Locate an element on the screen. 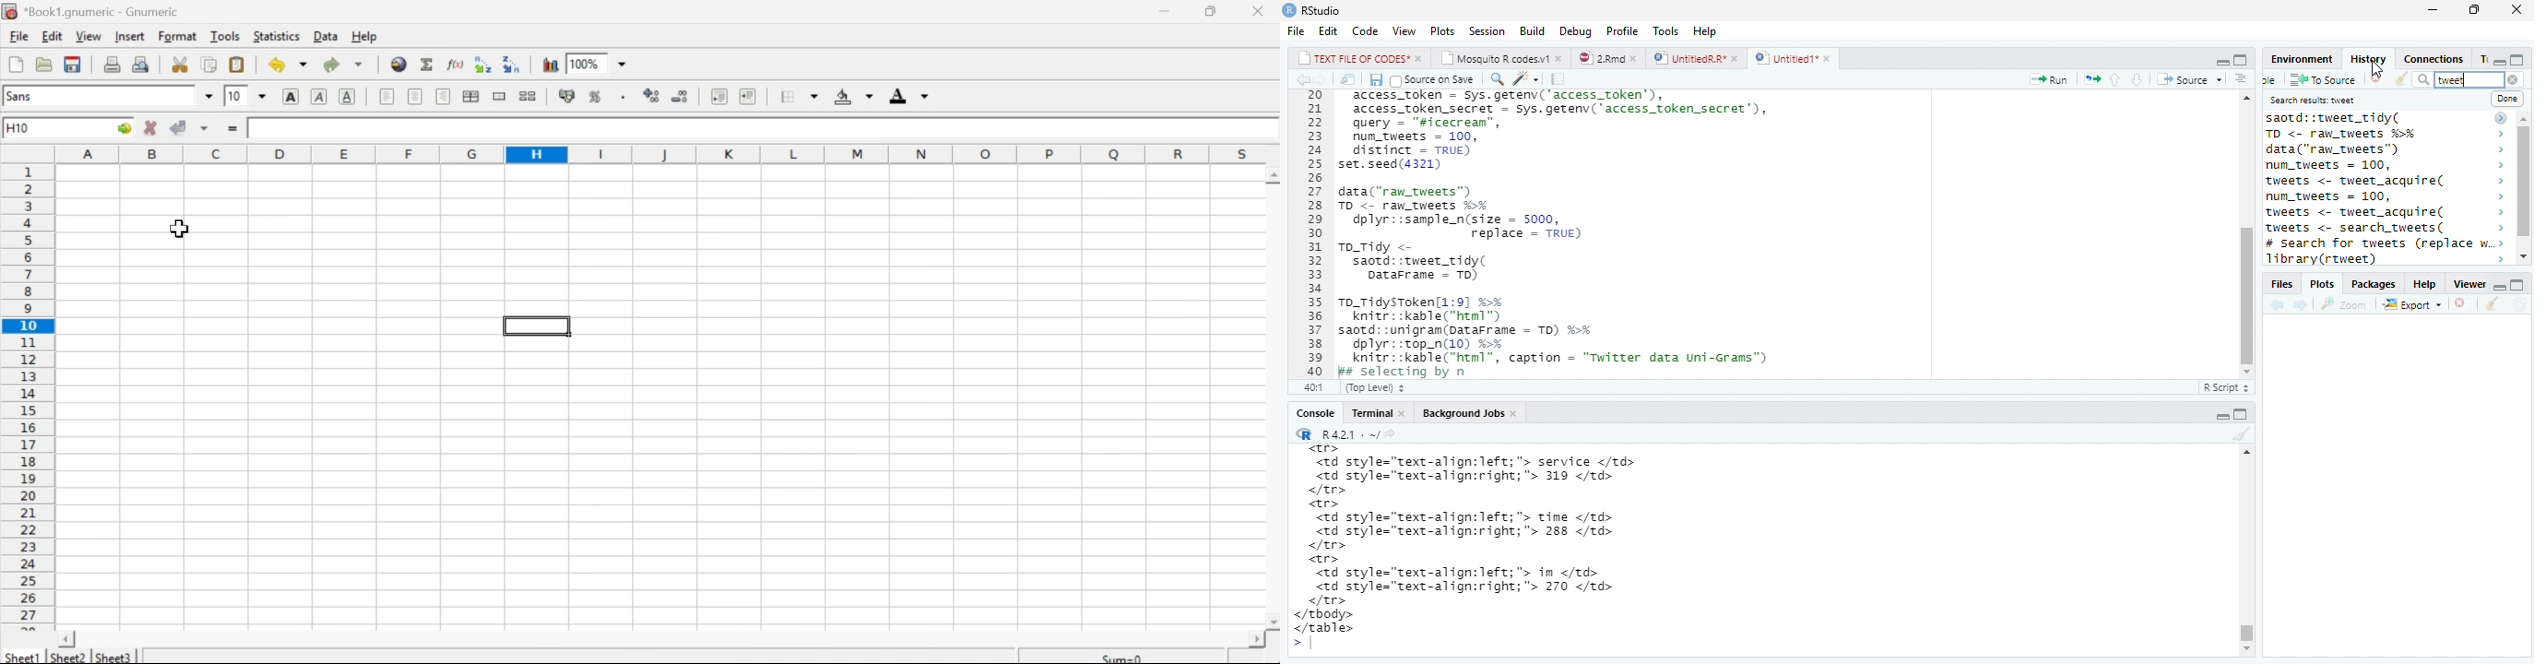 The width and height of the screenshot is (2548, 672). Redo is located at coordinates (331, 66).